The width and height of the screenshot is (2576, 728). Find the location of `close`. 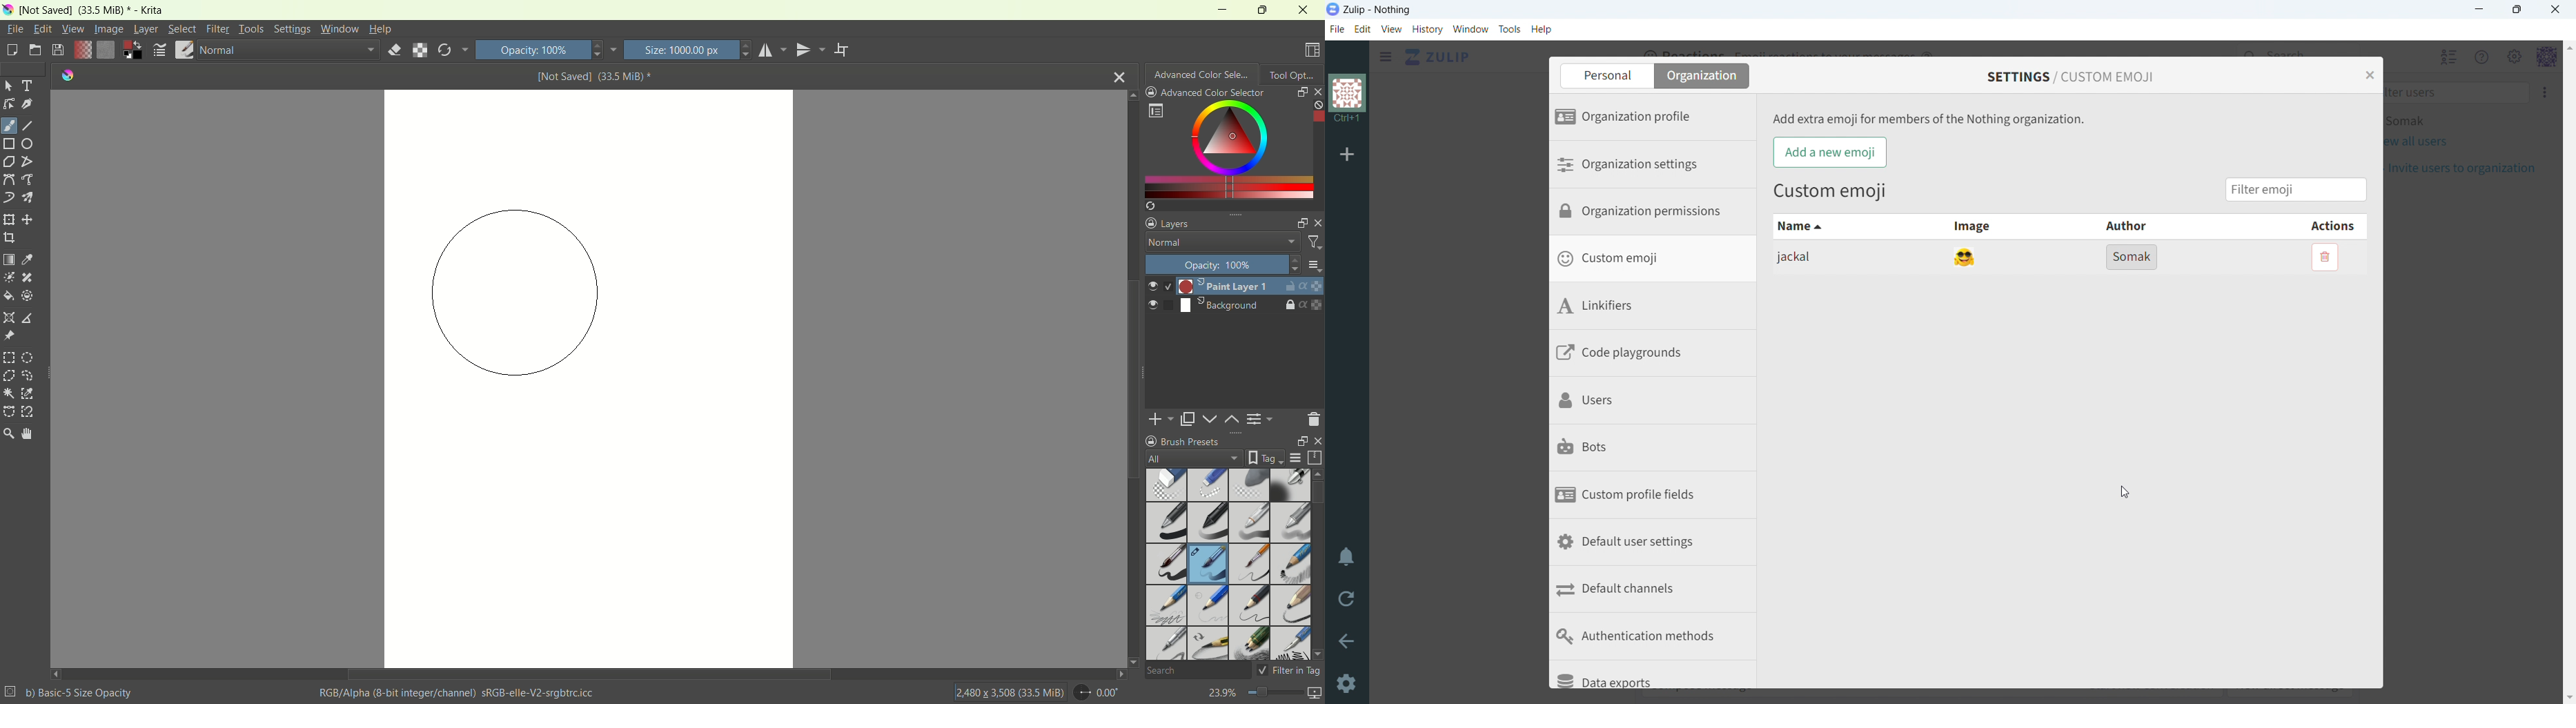

close is located at coordinates (2375, 74).